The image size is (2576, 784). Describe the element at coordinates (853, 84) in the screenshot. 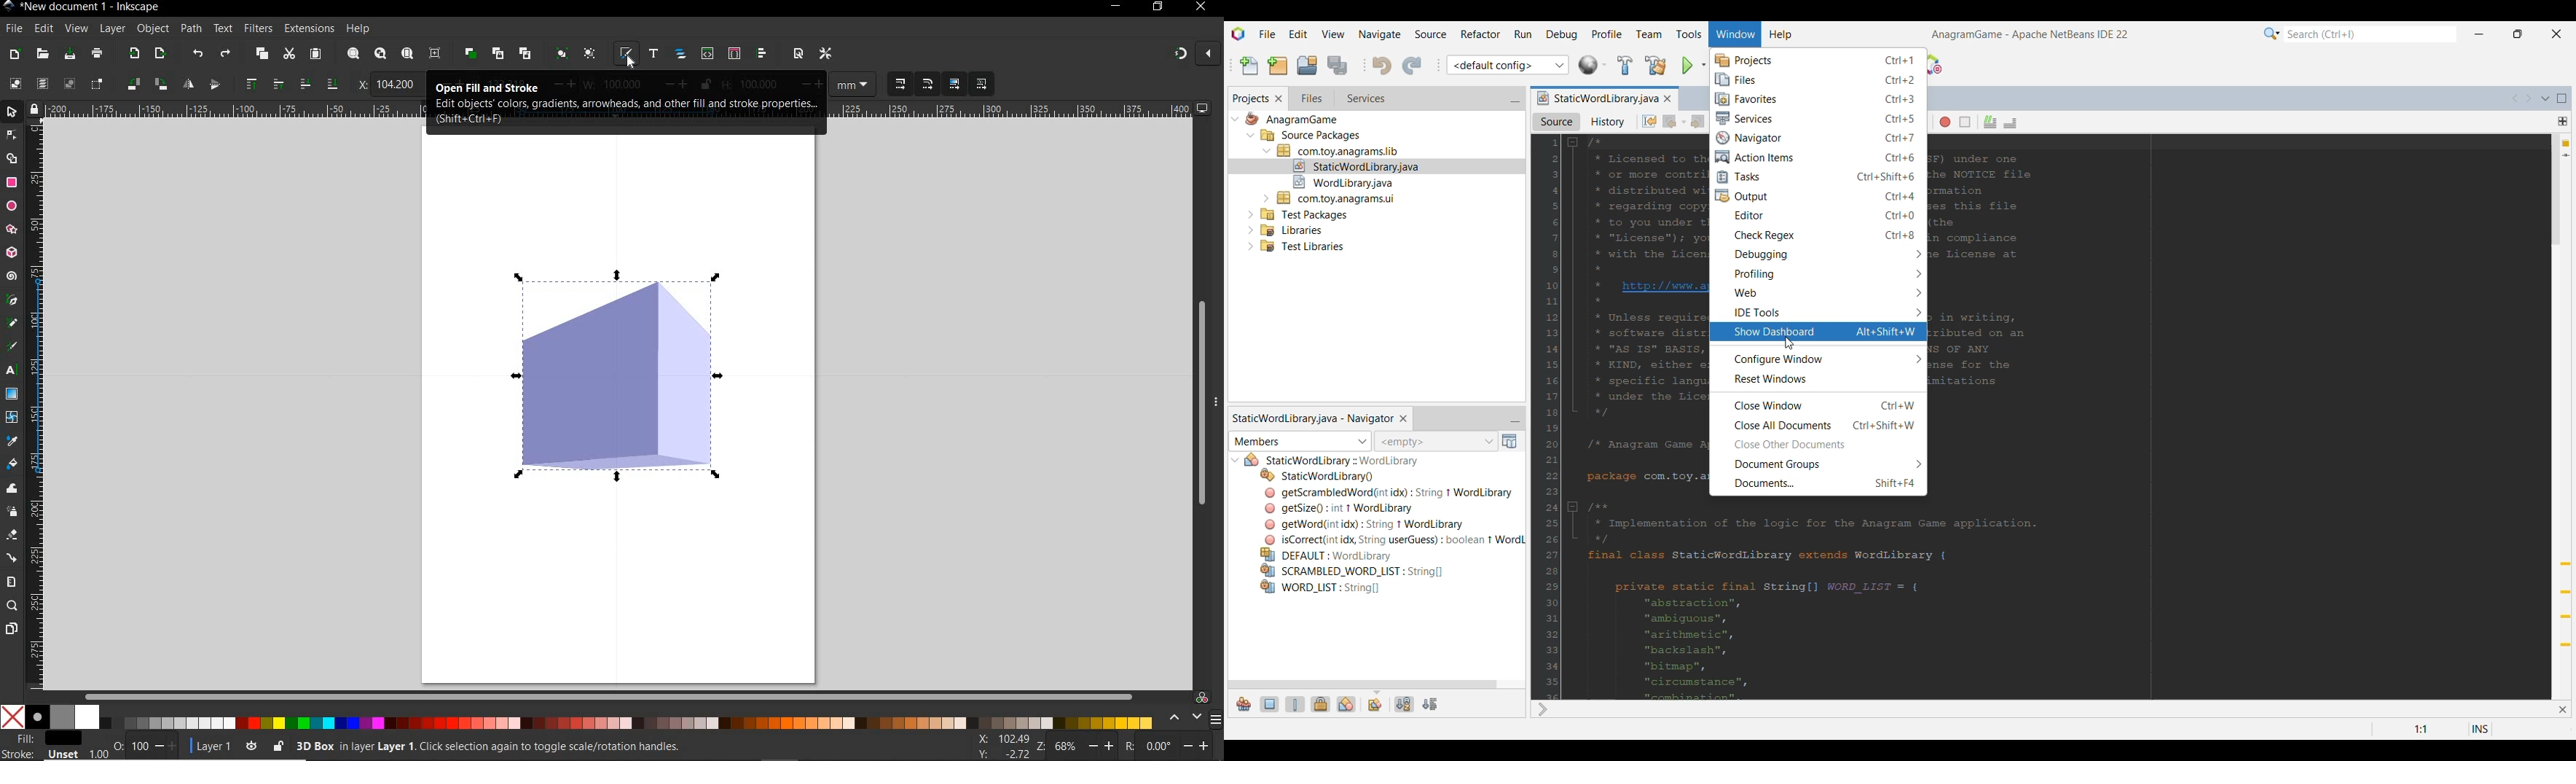

I see `MEASUREMENTS` at that location.